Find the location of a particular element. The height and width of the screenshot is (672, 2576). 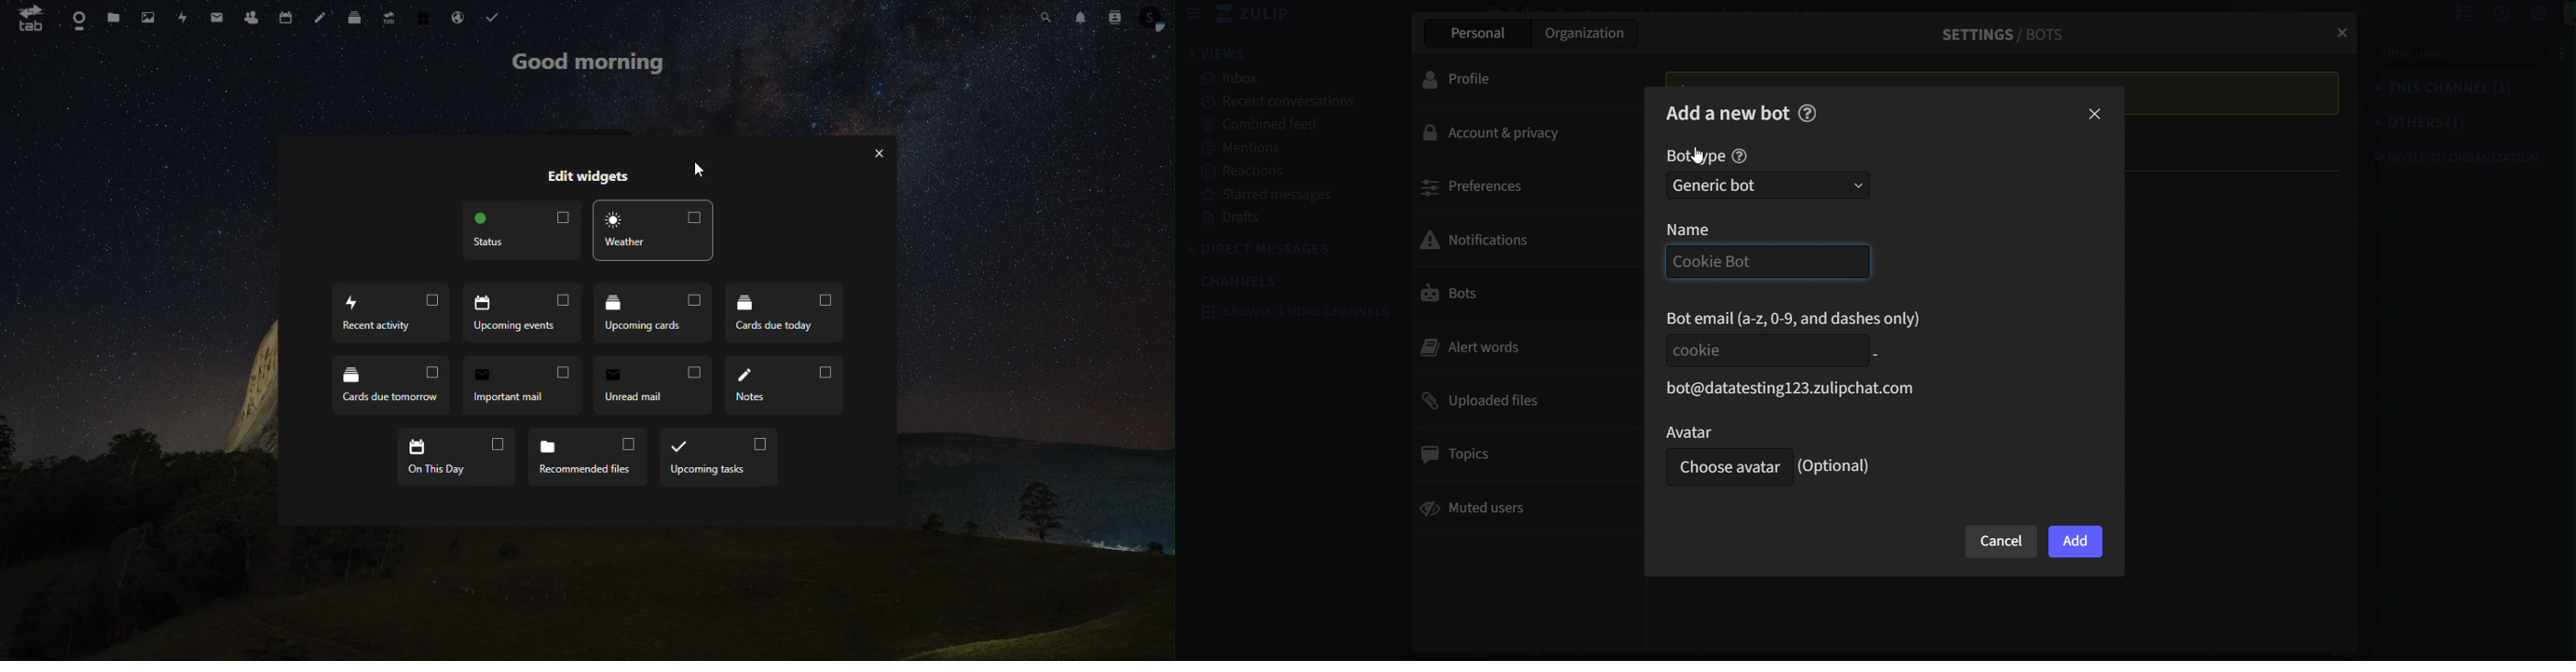

files is located at coordinates (113, 18).